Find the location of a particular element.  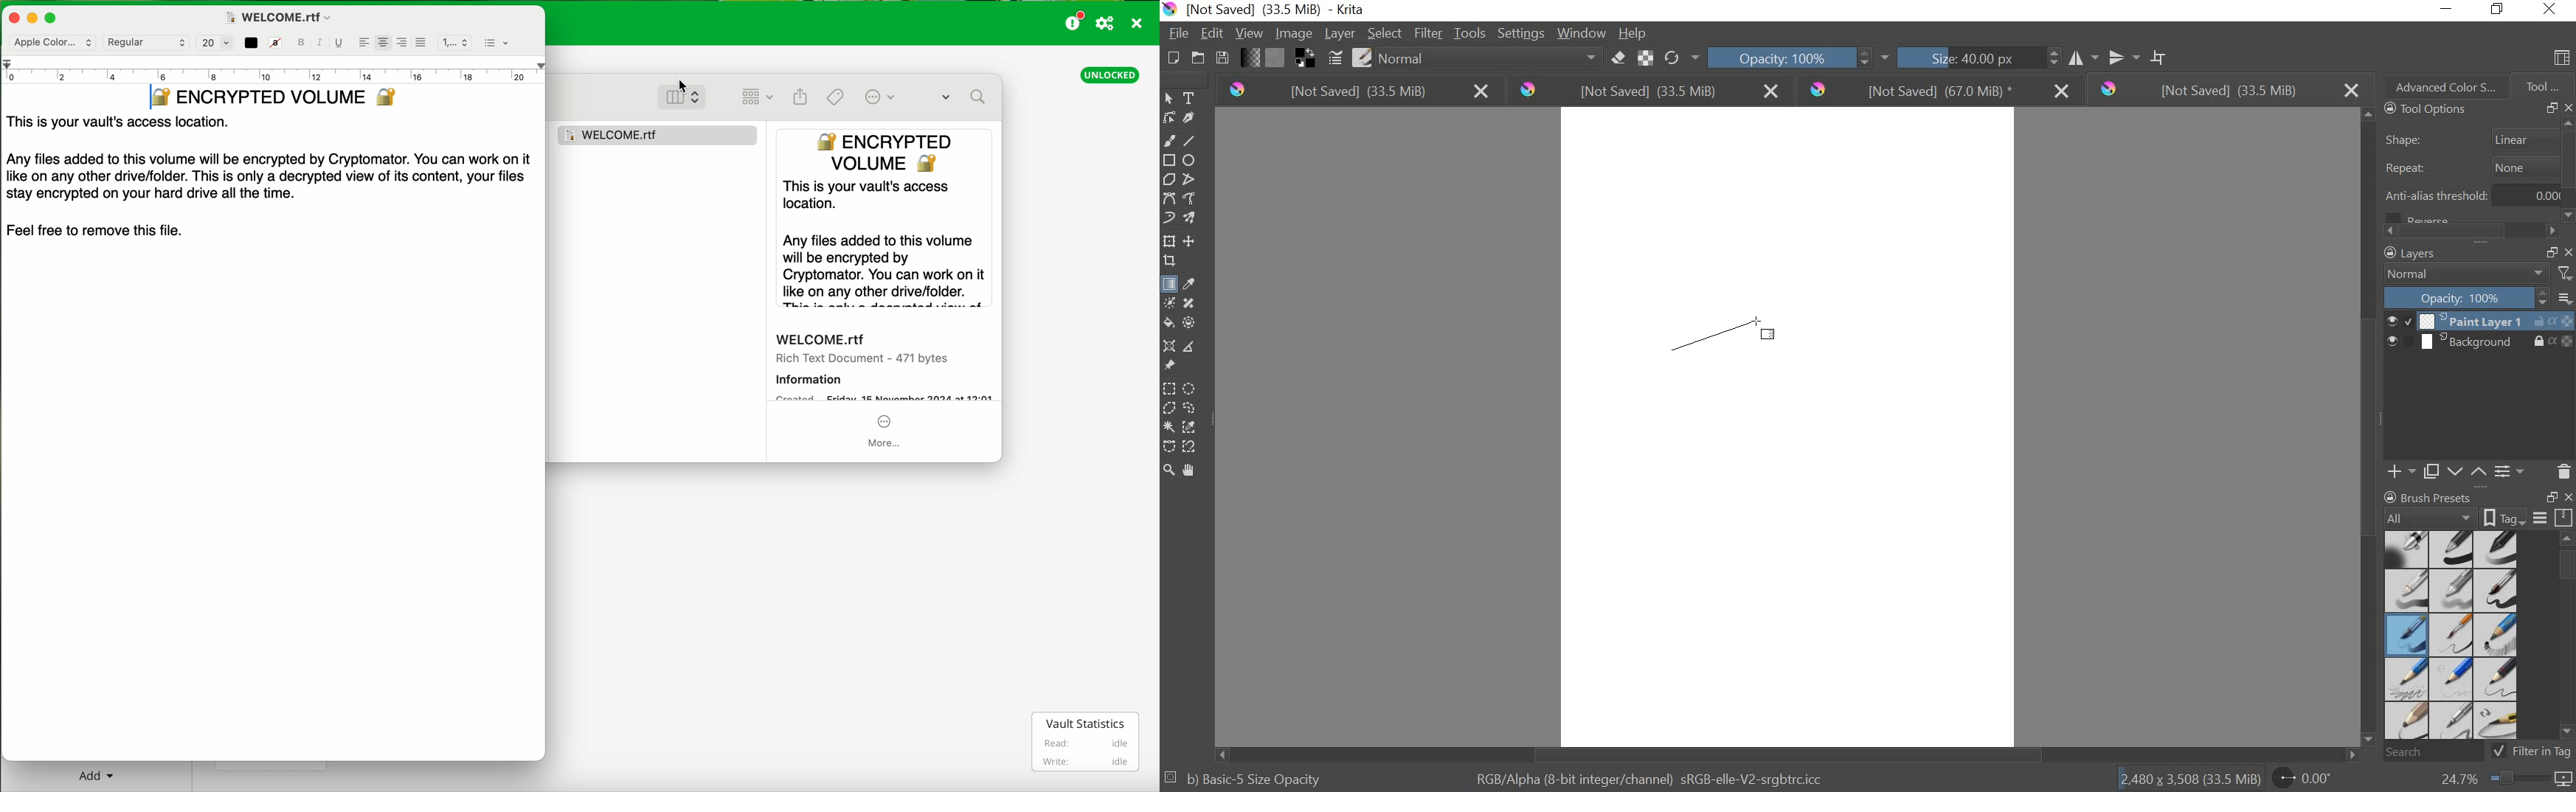

NORMAL is located at coordinates (2467, 274).